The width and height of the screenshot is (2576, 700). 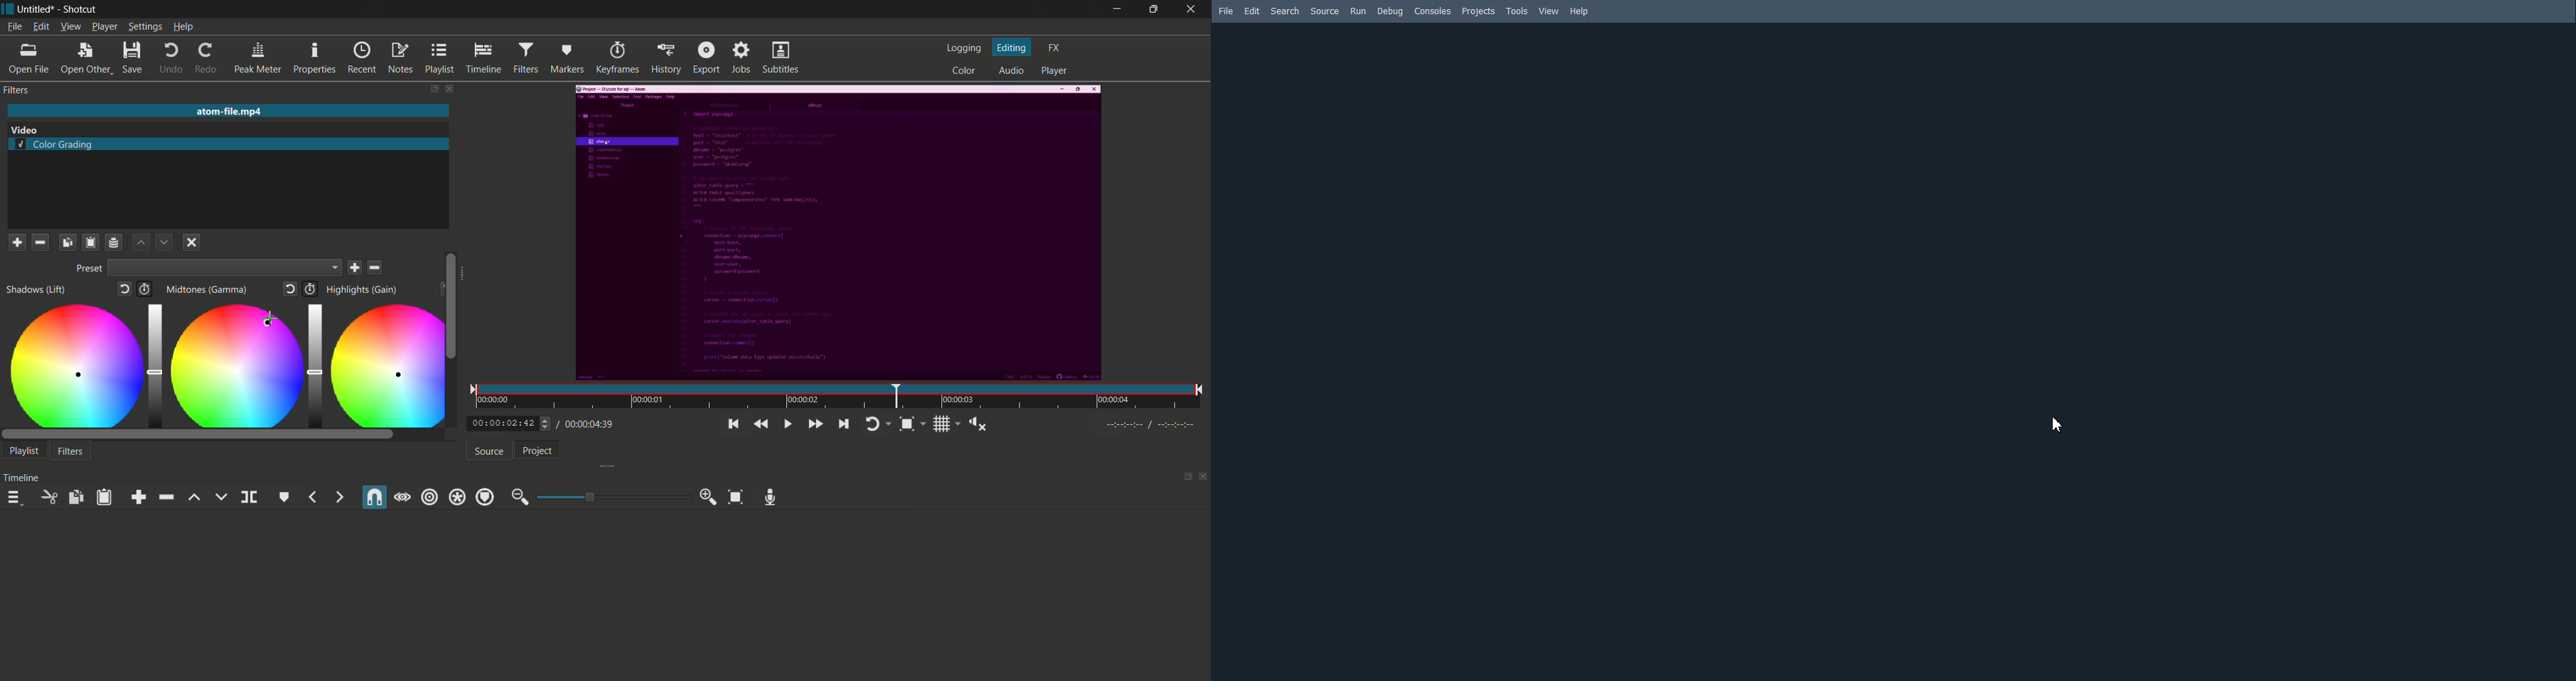 I want to click on adjustment bar, so click(x=154, y=364).